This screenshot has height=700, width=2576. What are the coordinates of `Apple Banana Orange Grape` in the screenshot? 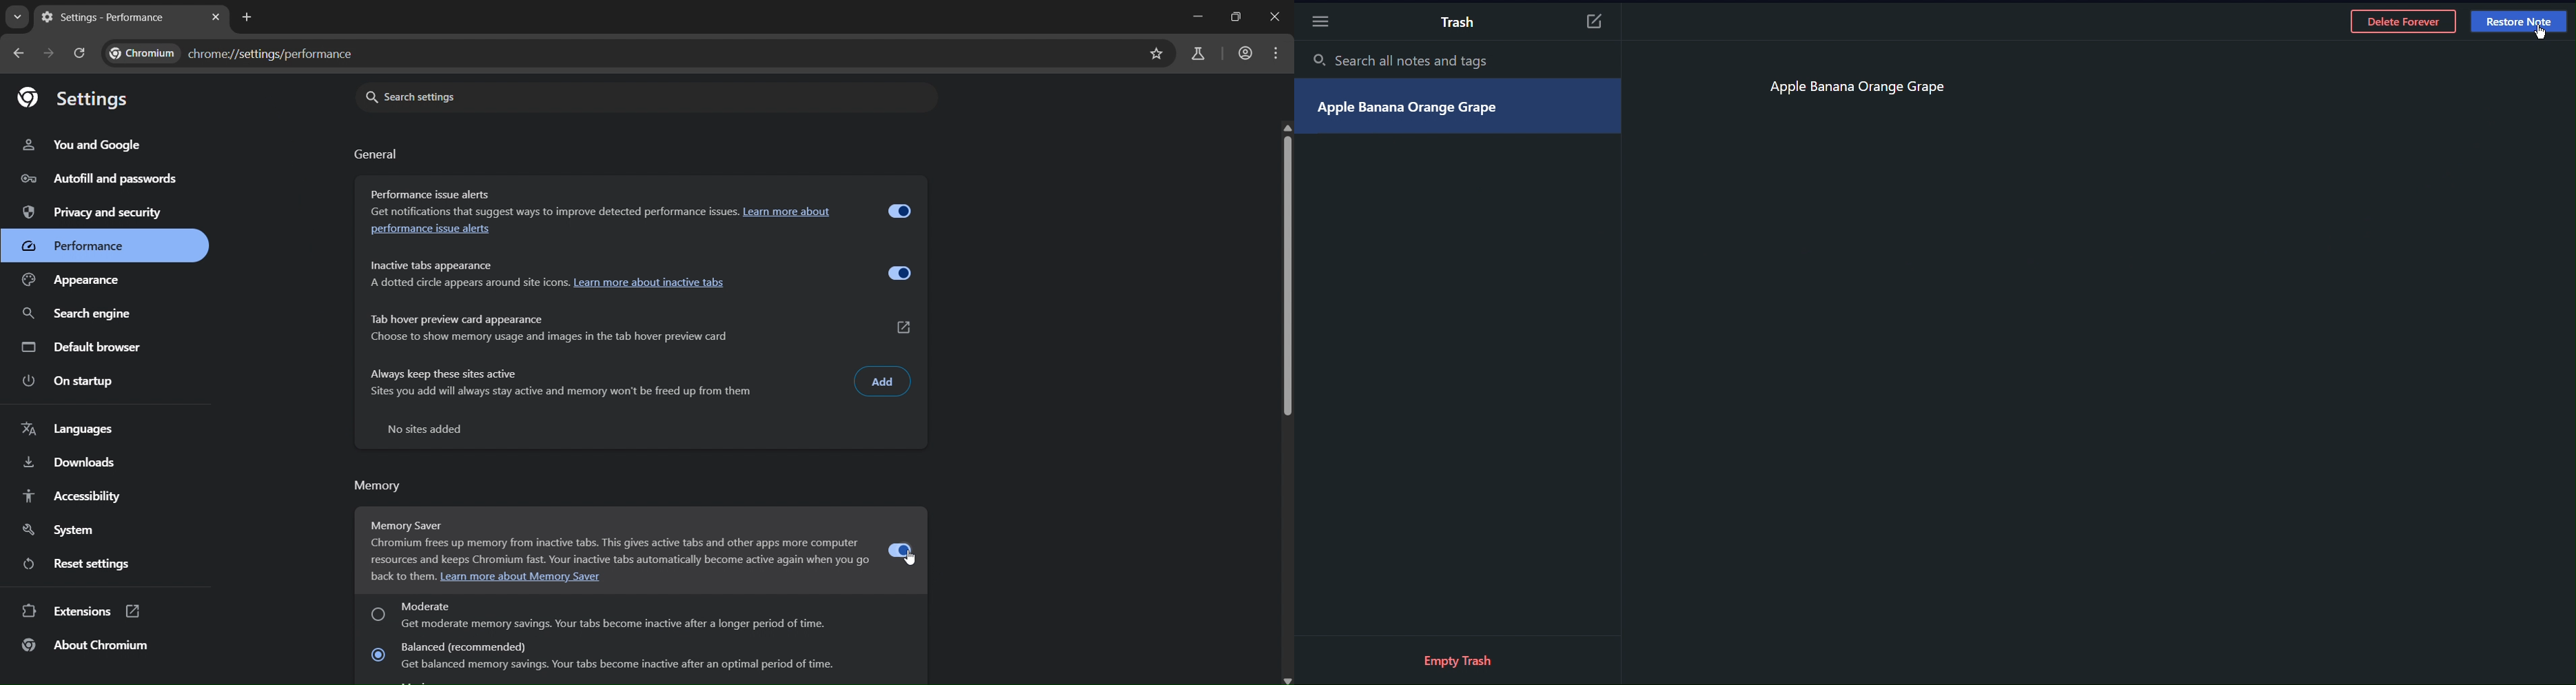 It's located at (1872, 88).